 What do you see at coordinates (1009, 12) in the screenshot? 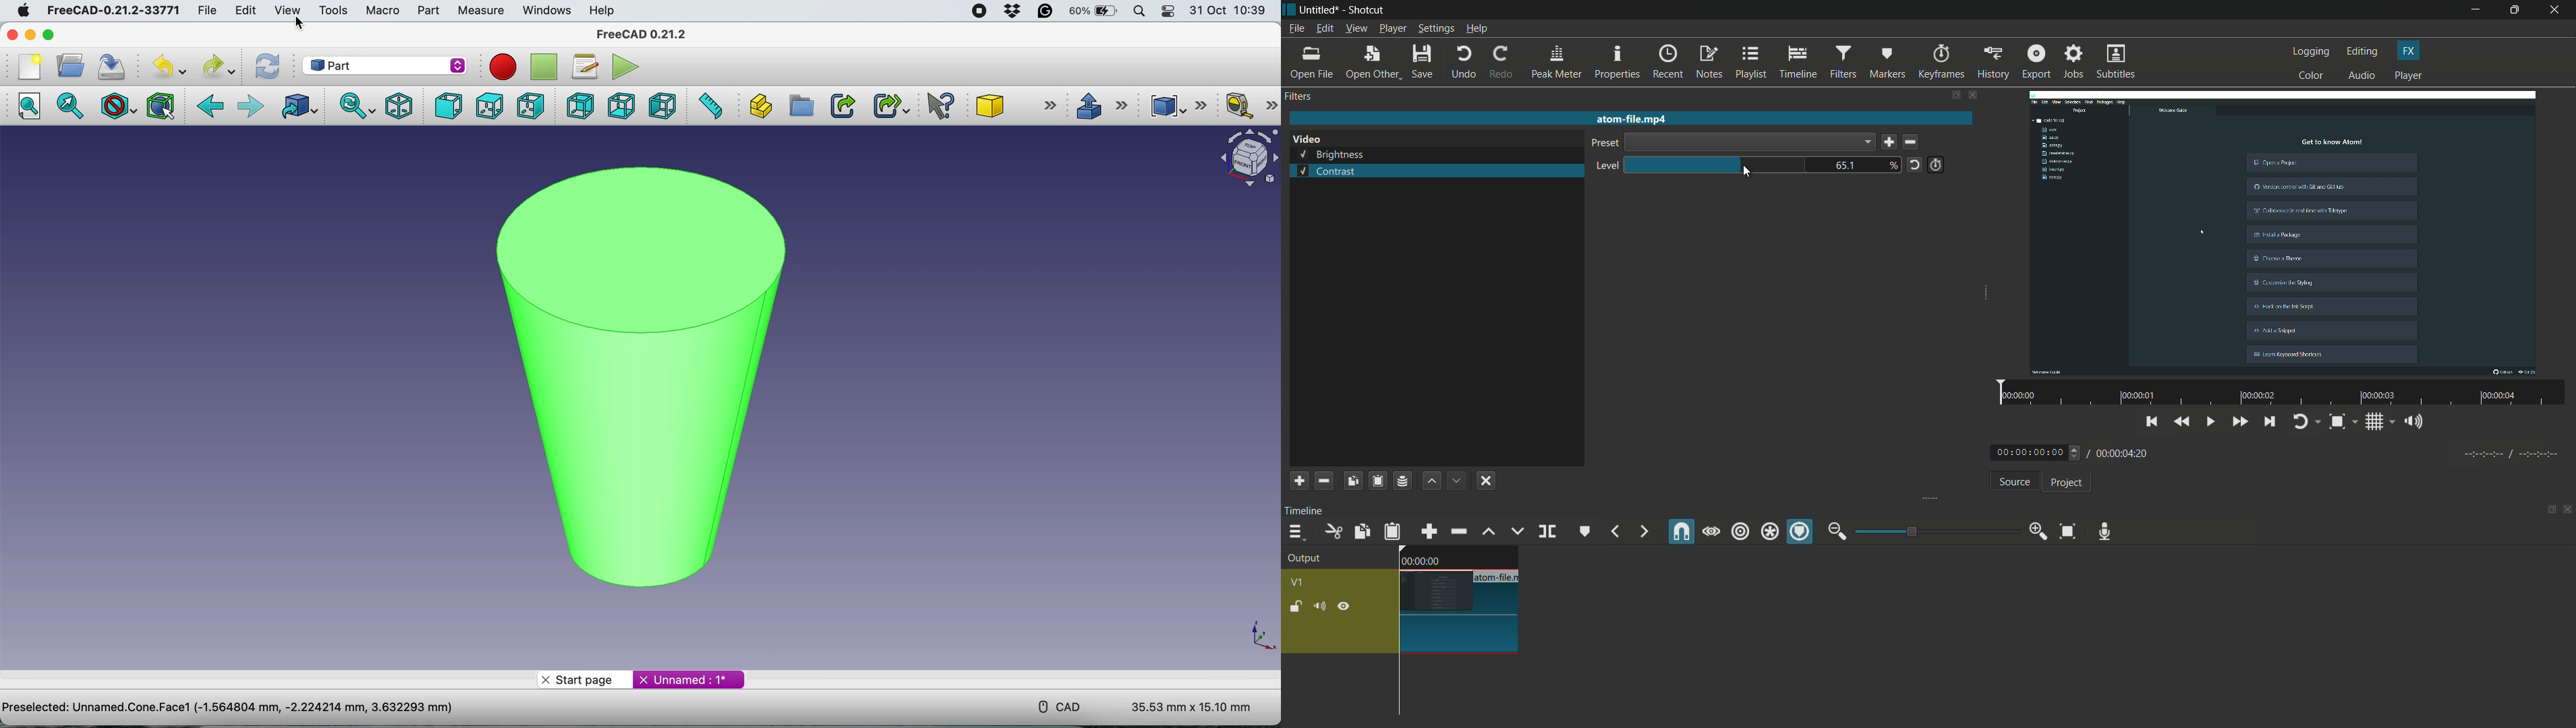
I see `dropbox` at bounding box center [1009, 12].